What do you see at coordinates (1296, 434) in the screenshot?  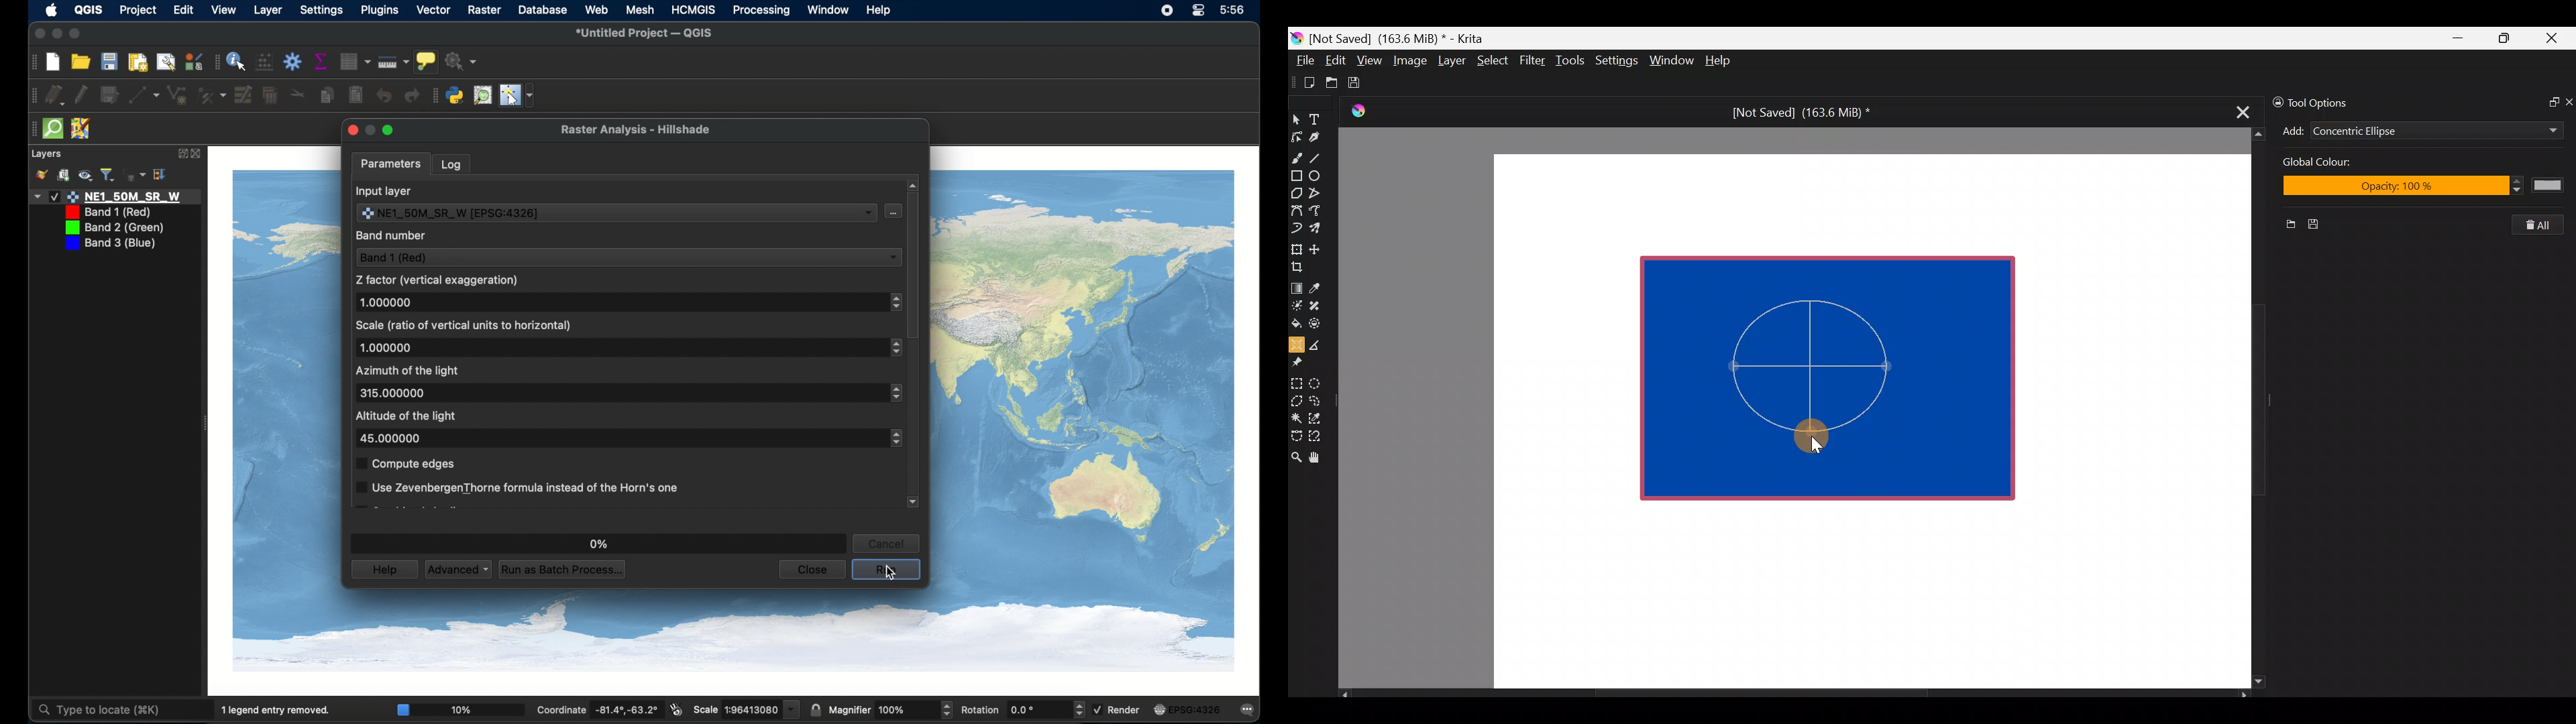 I see `Bezier curve selection tool` at bounding box center [1296, 434].